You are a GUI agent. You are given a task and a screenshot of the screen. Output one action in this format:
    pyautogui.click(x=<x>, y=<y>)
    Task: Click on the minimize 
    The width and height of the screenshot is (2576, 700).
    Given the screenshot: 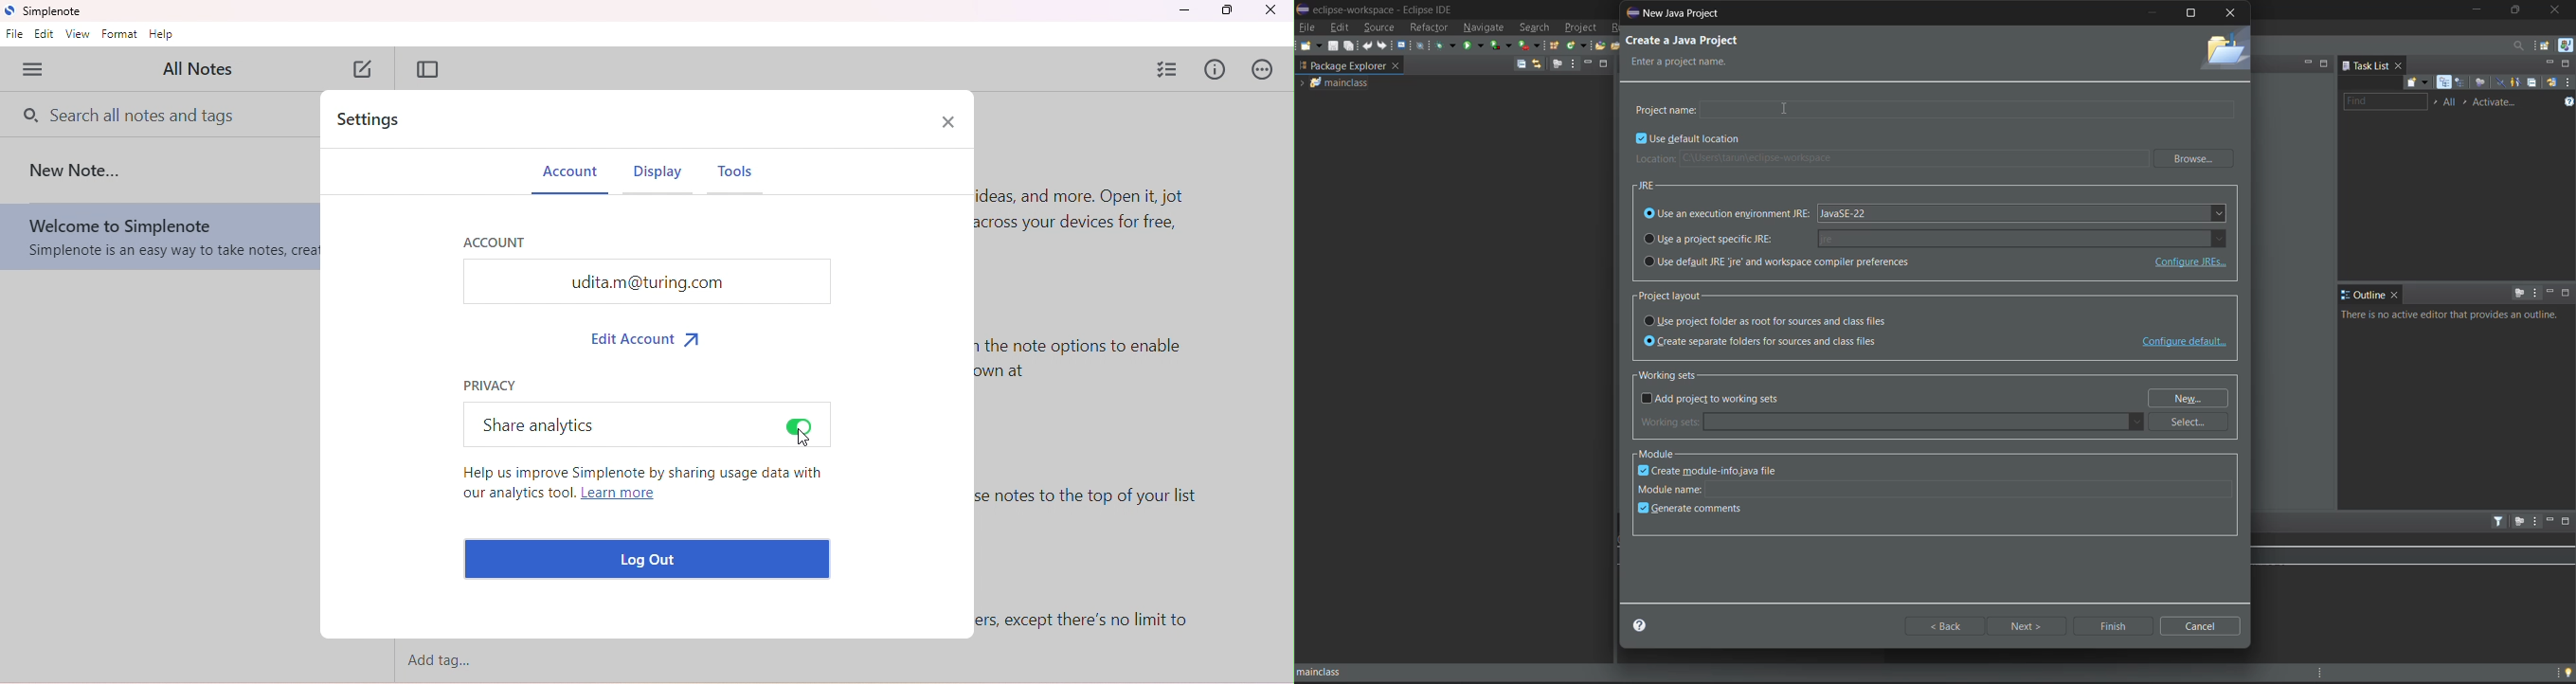 What is the action you would take?
    pyautogui.click(x=1183, y=10)
    